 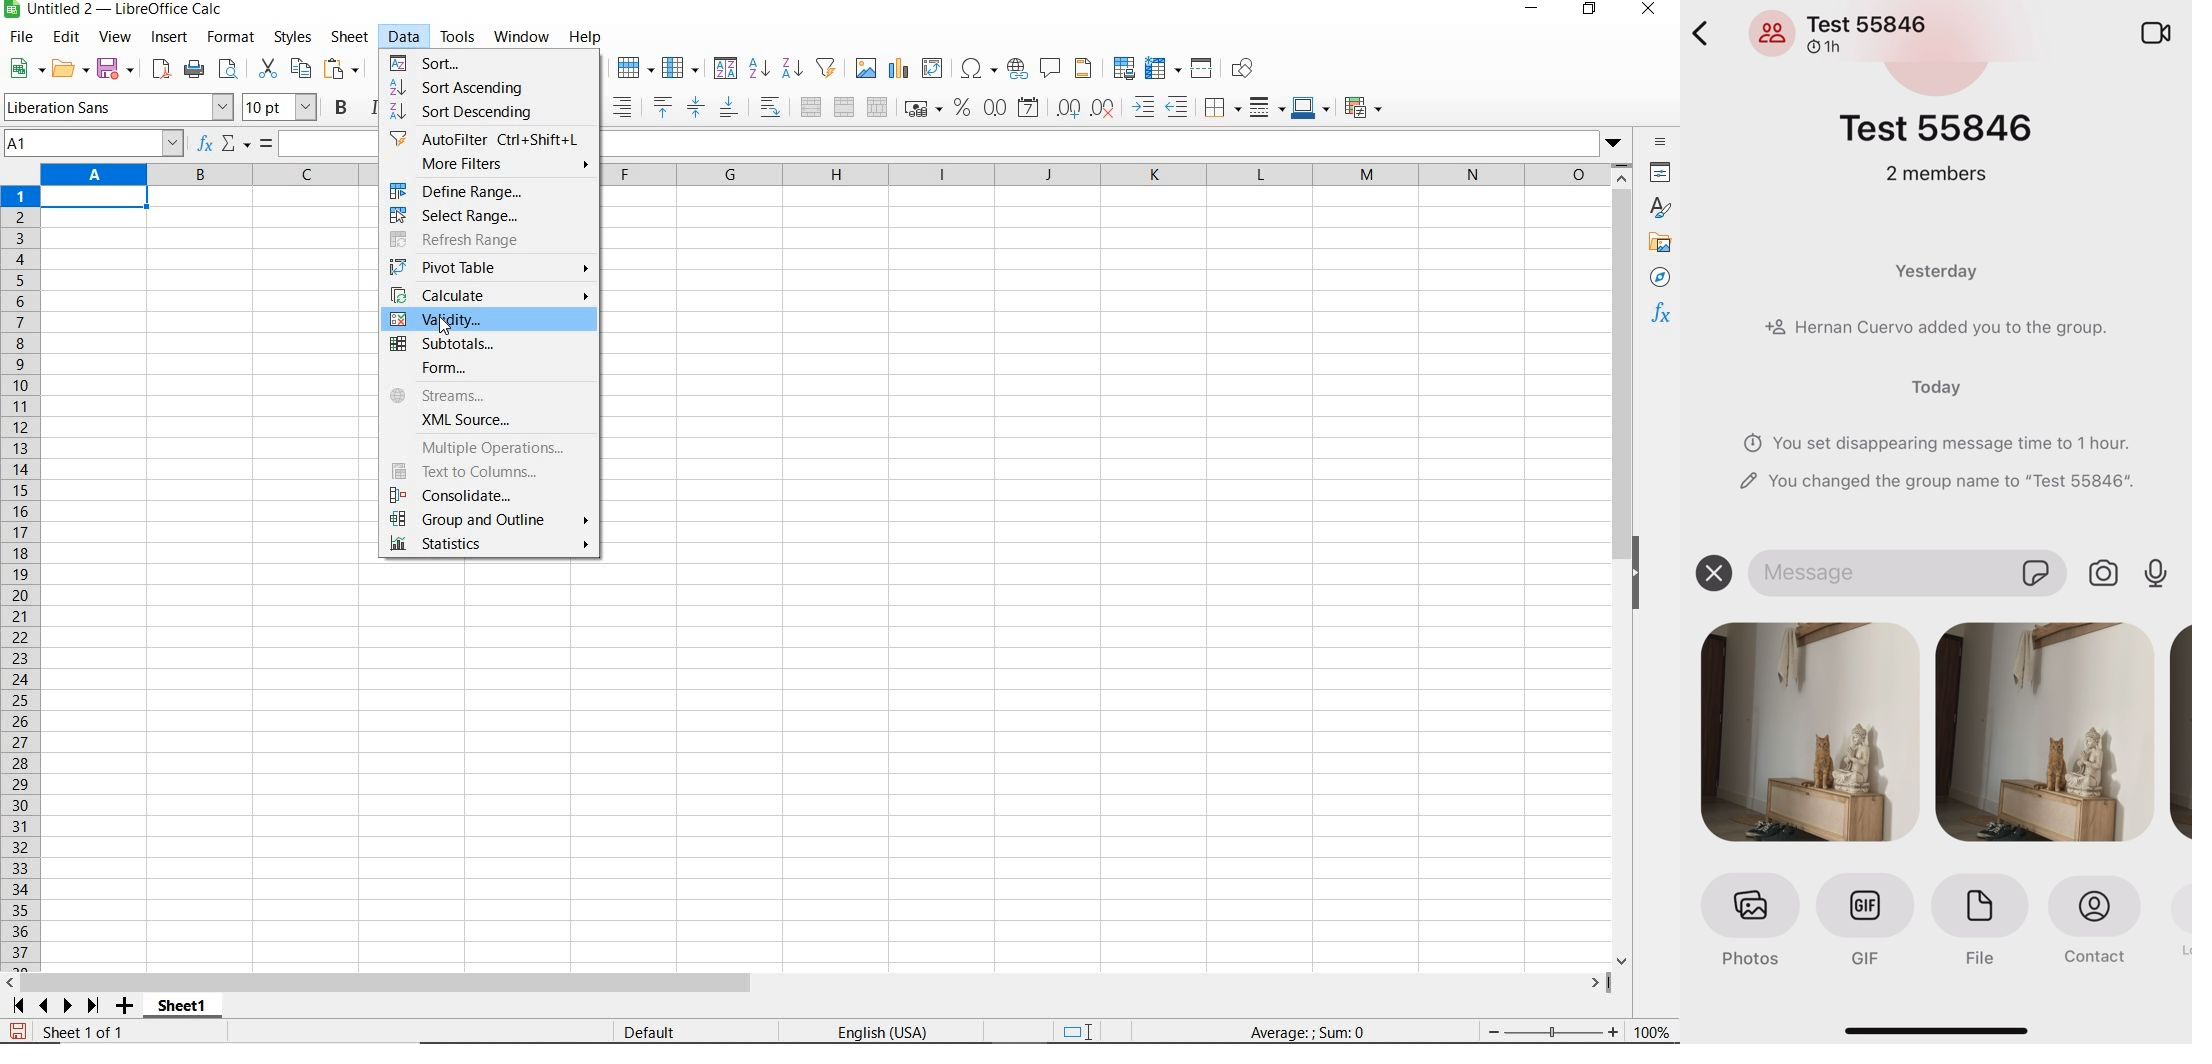 I want to click on sort, so click(x=485, y=63).